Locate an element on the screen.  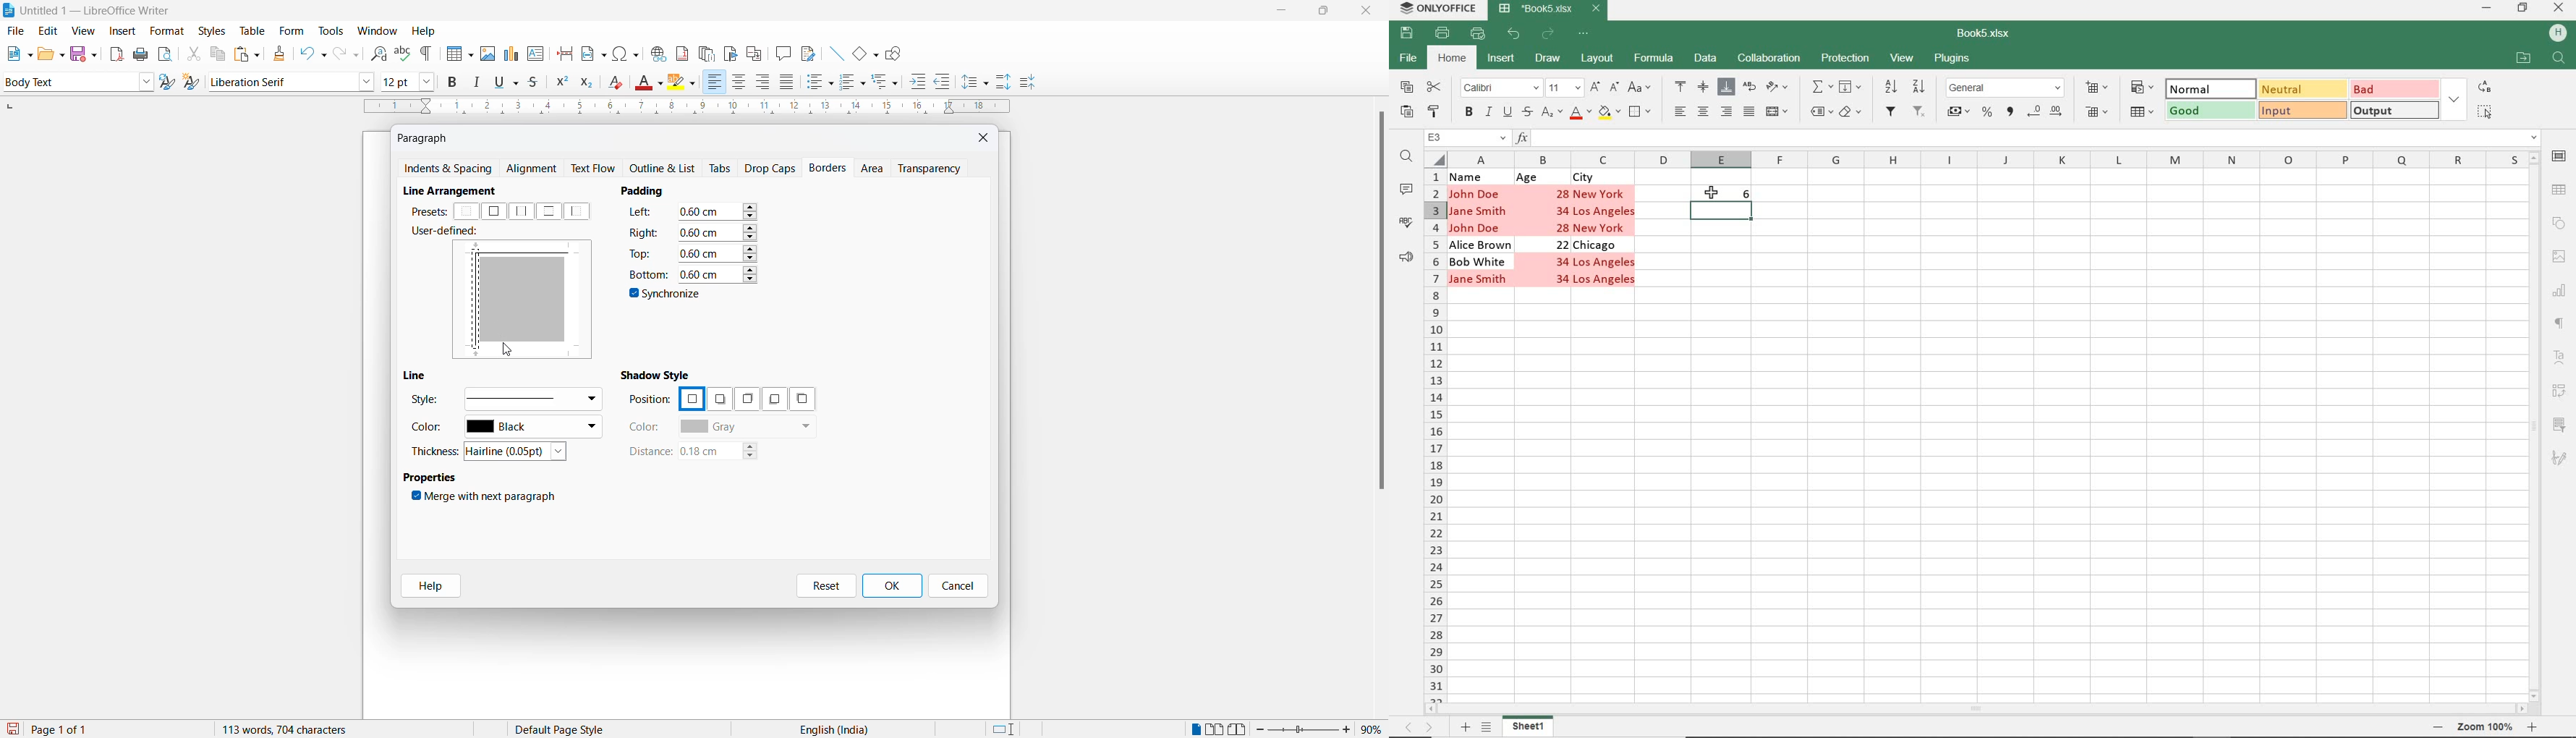
tabs is located at coordinates (721, 169).